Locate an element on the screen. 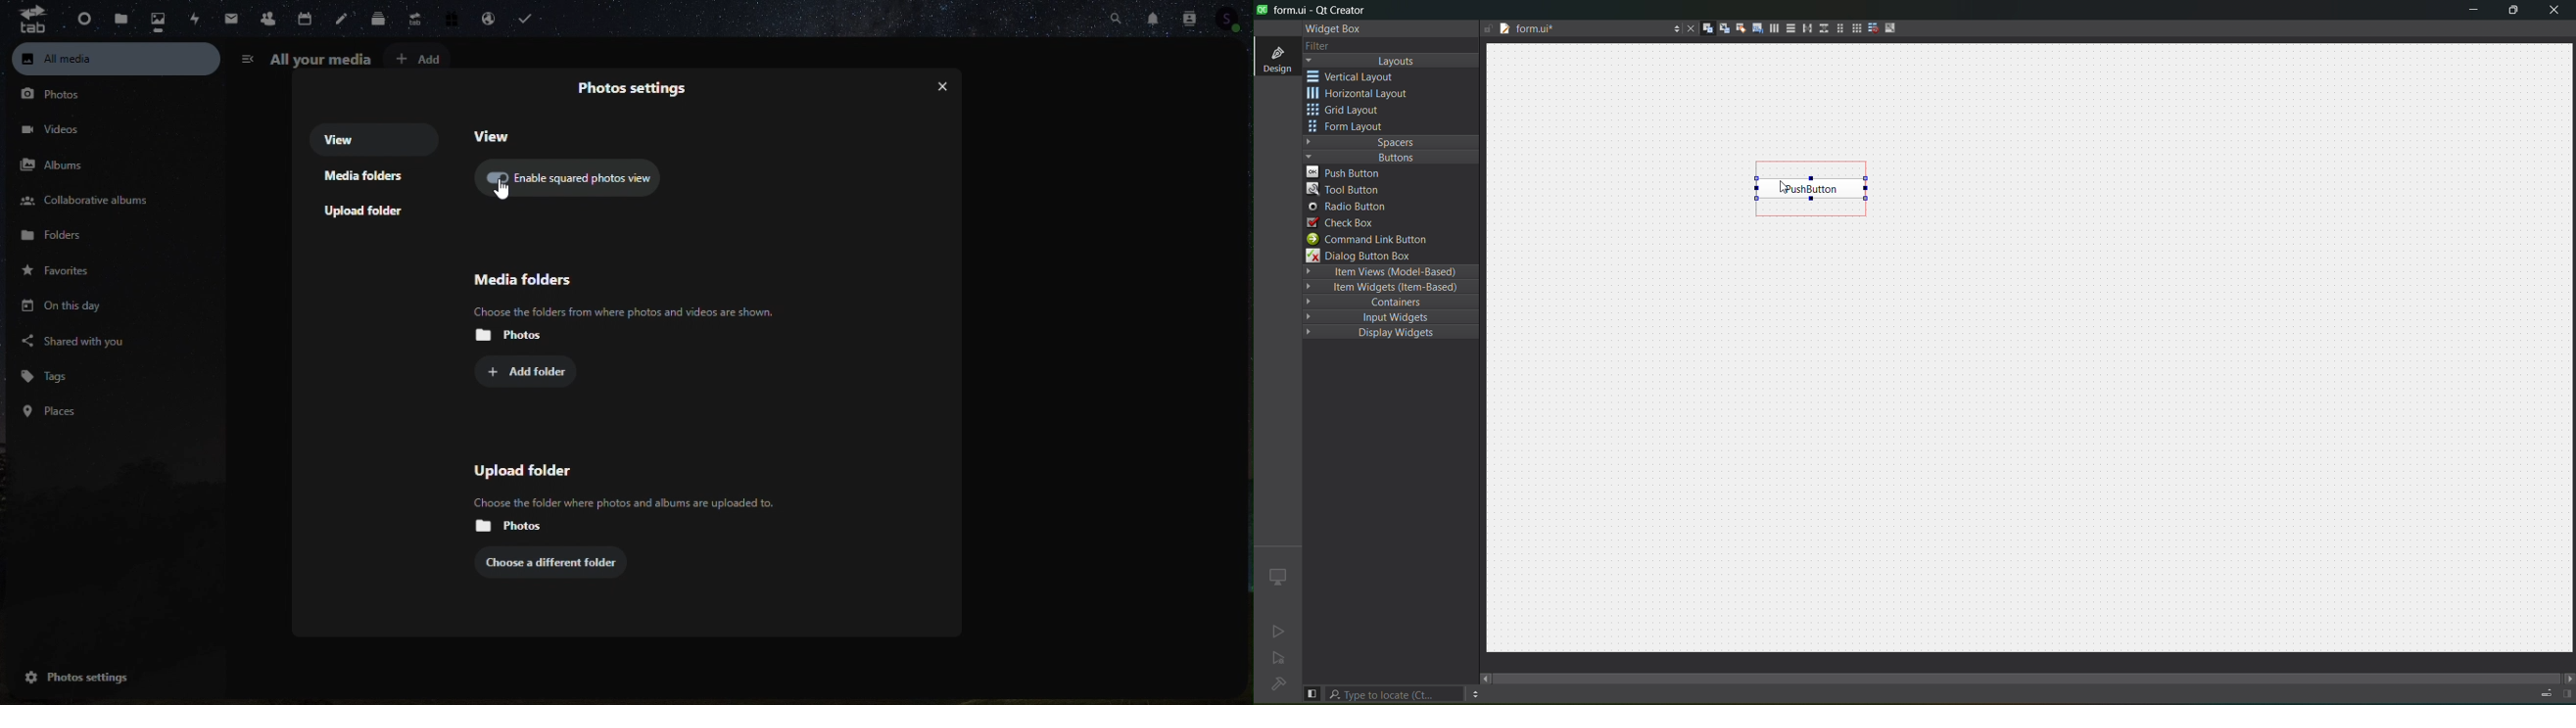 This screenshot has height=728, width=2576. choose a different folder is located at coordinates (559, 560).